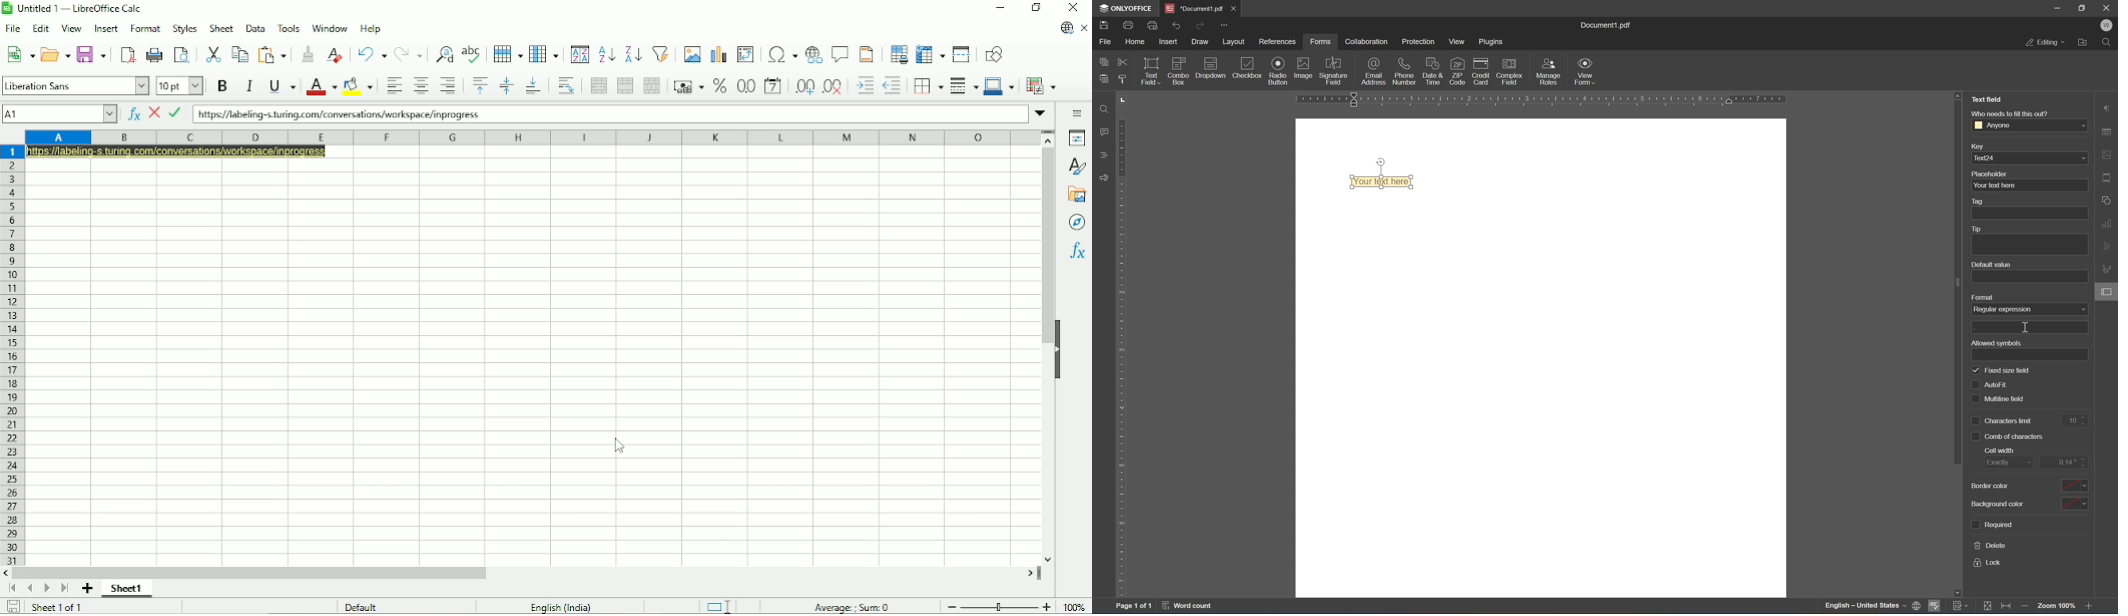  What do you see at coordinates (1374, 71) in the screenshot?
I see `email address` at bounding box center [1374, 71].